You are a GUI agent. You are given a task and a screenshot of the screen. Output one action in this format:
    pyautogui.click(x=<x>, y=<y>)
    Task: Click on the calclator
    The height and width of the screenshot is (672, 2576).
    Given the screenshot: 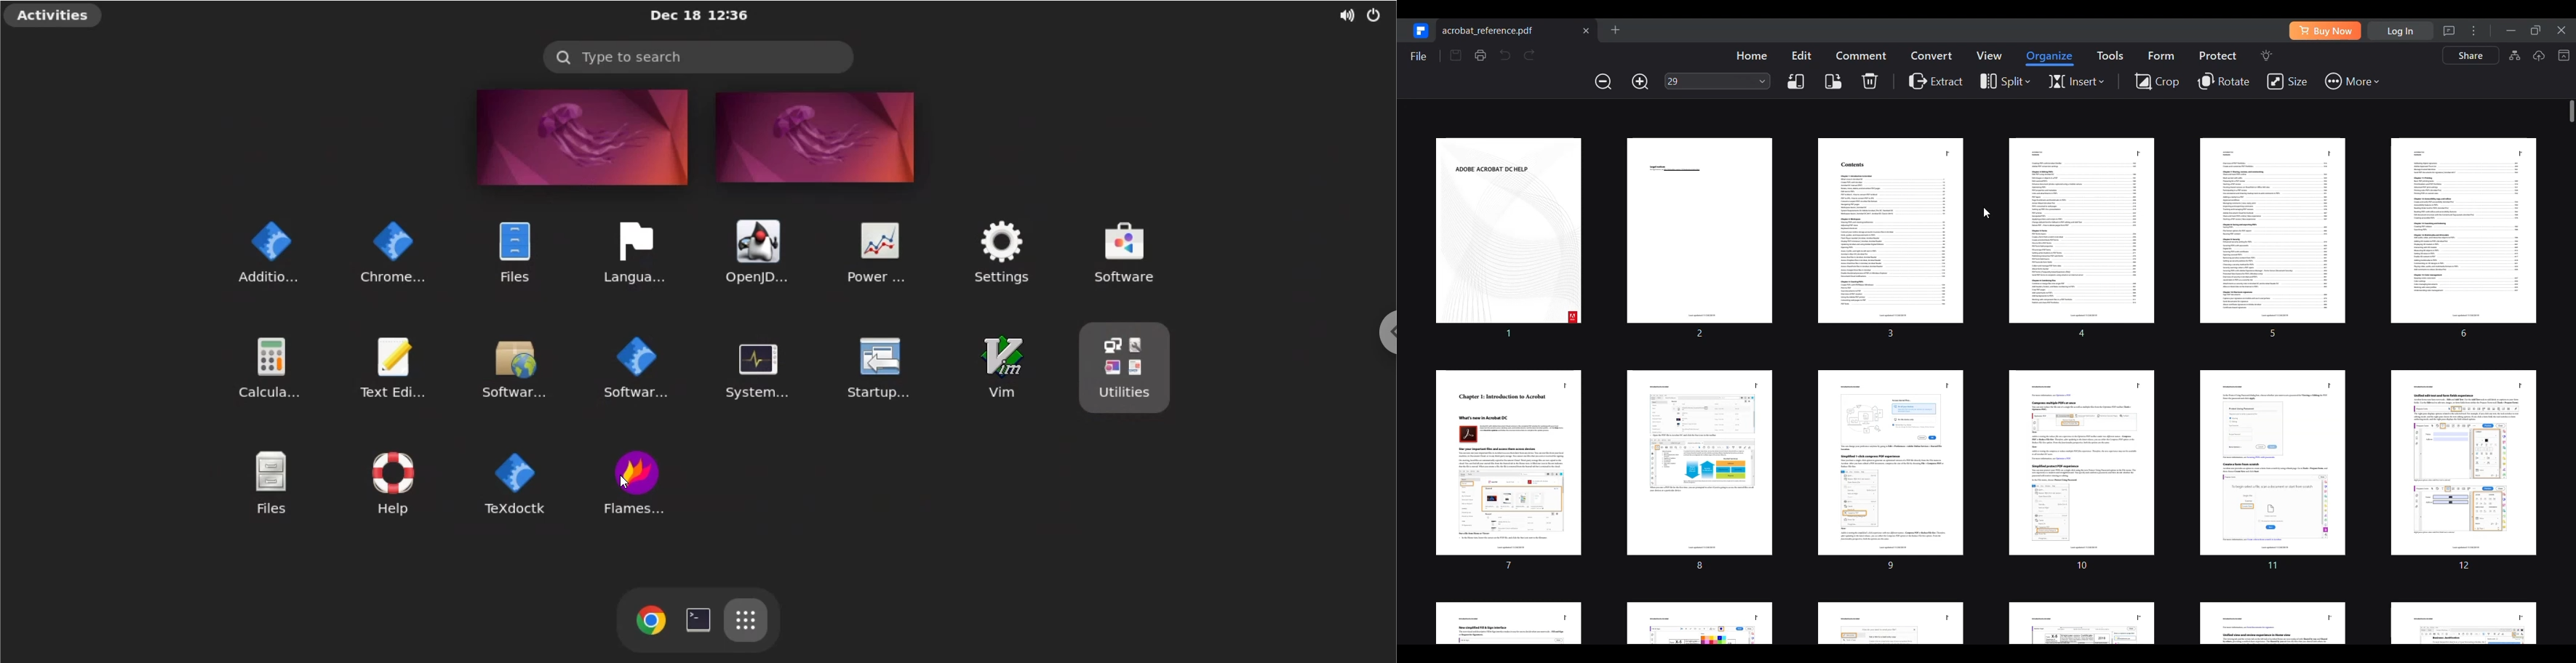 What is the action you would take?
    pyautogui.click(x=268, y=363)
    